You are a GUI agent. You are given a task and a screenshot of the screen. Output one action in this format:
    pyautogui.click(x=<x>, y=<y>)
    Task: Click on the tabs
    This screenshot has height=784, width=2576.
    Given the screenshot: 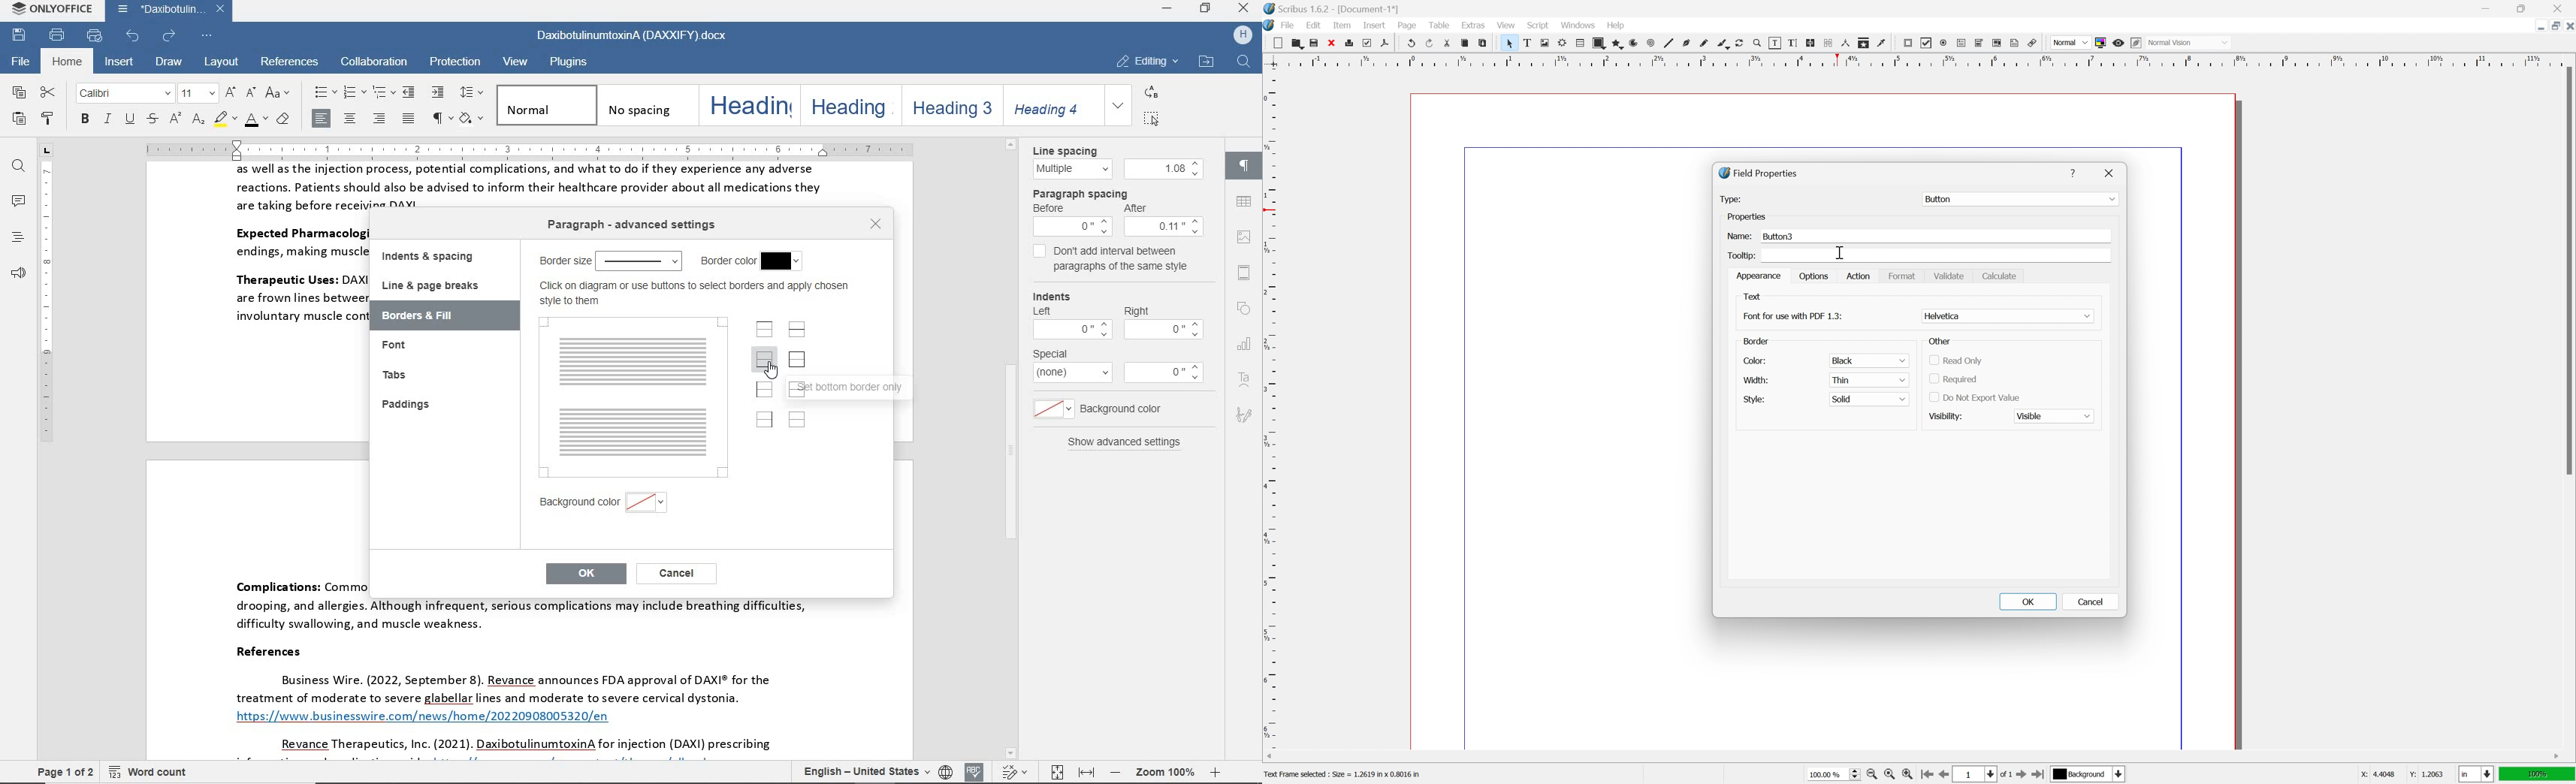 What is the action you would take?
    pyautogui.click(x=396, y=373)
    